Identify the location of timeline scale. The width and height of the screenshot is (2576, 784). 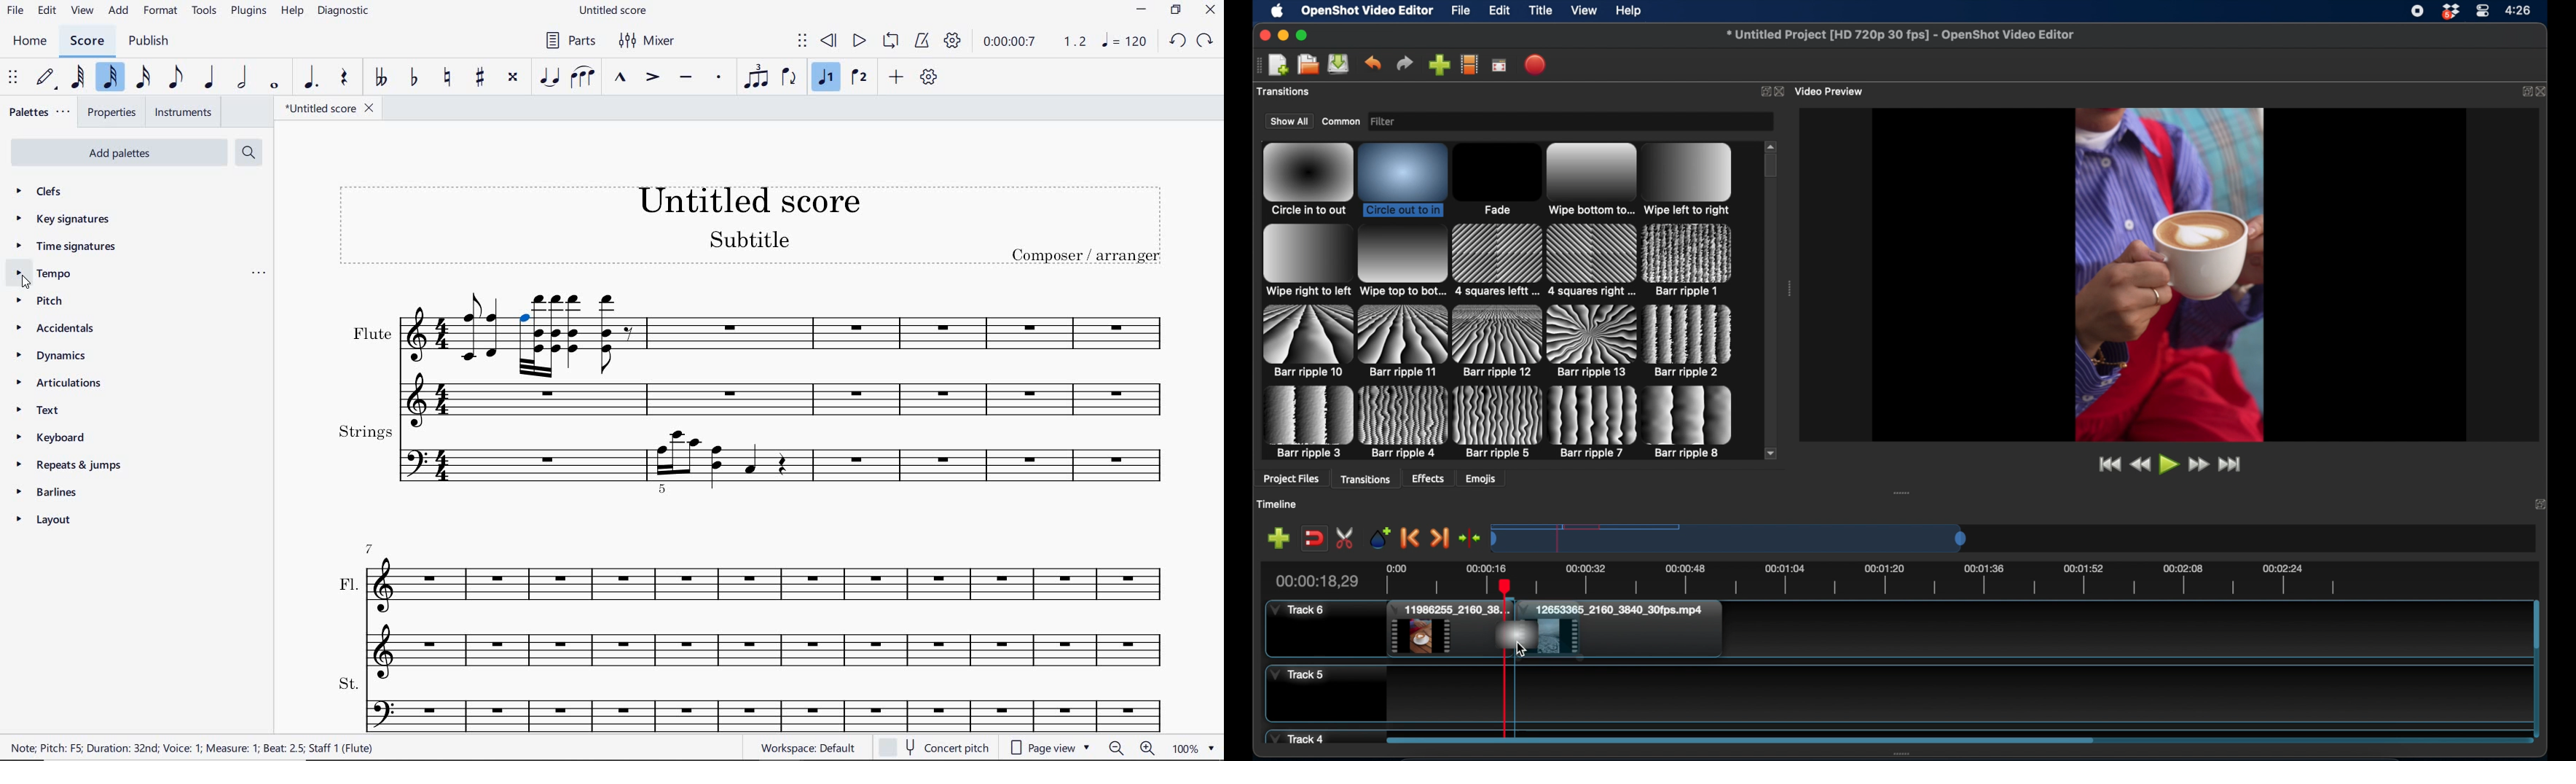
(1731, 538).